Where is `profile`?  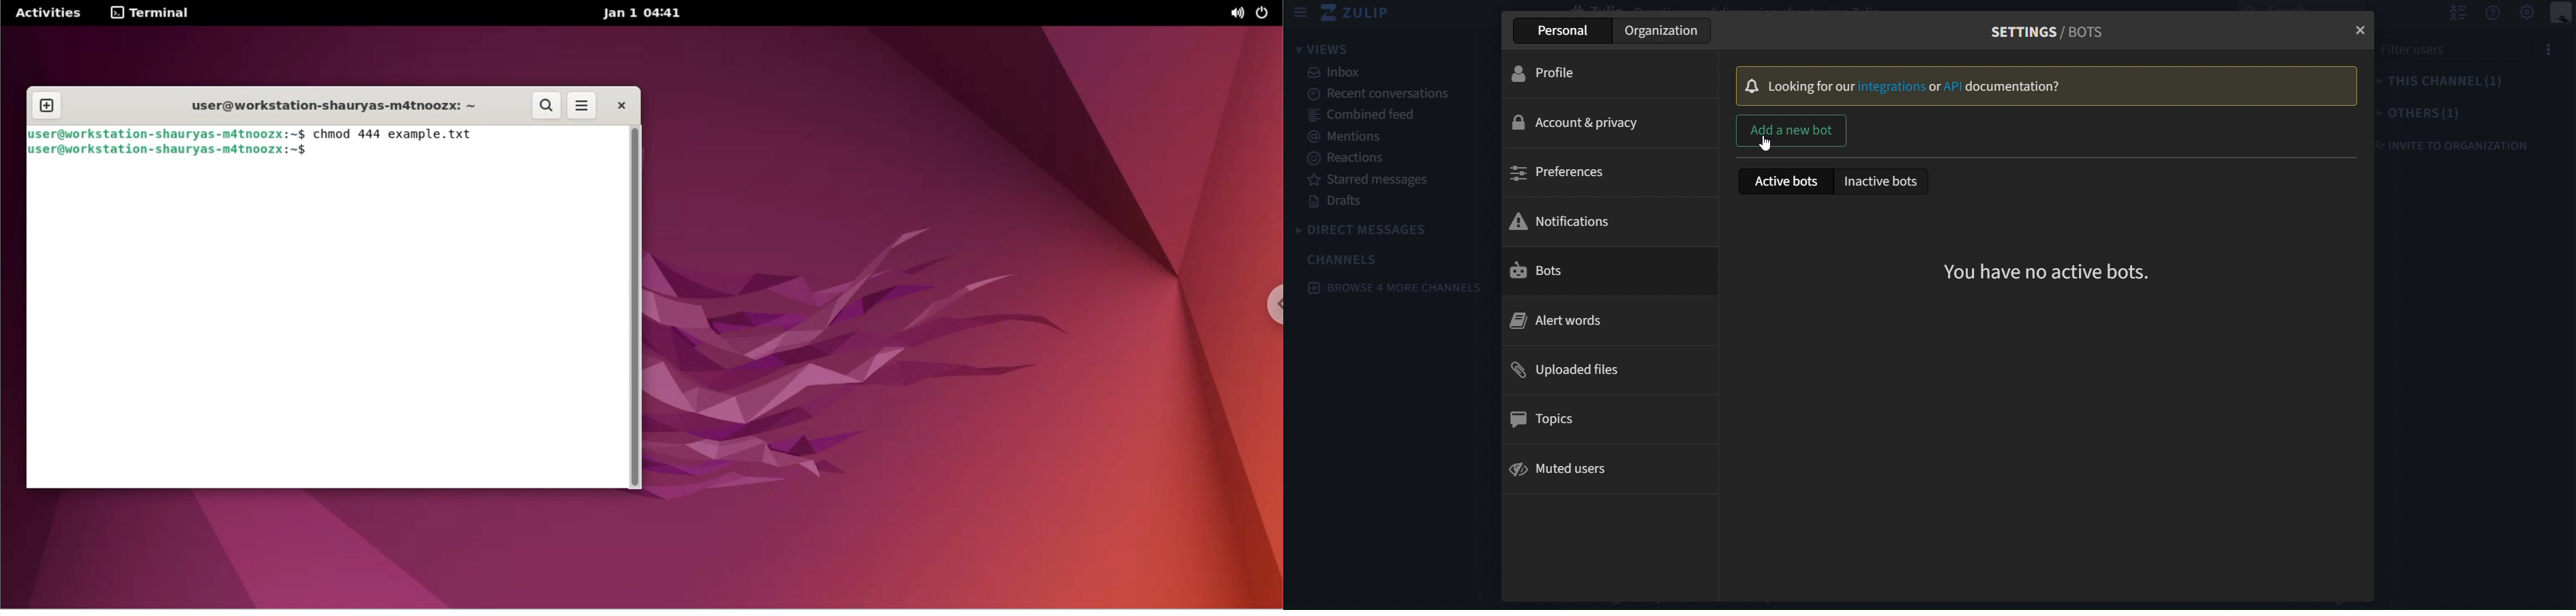 profile is located at coordinates (1602, 72).